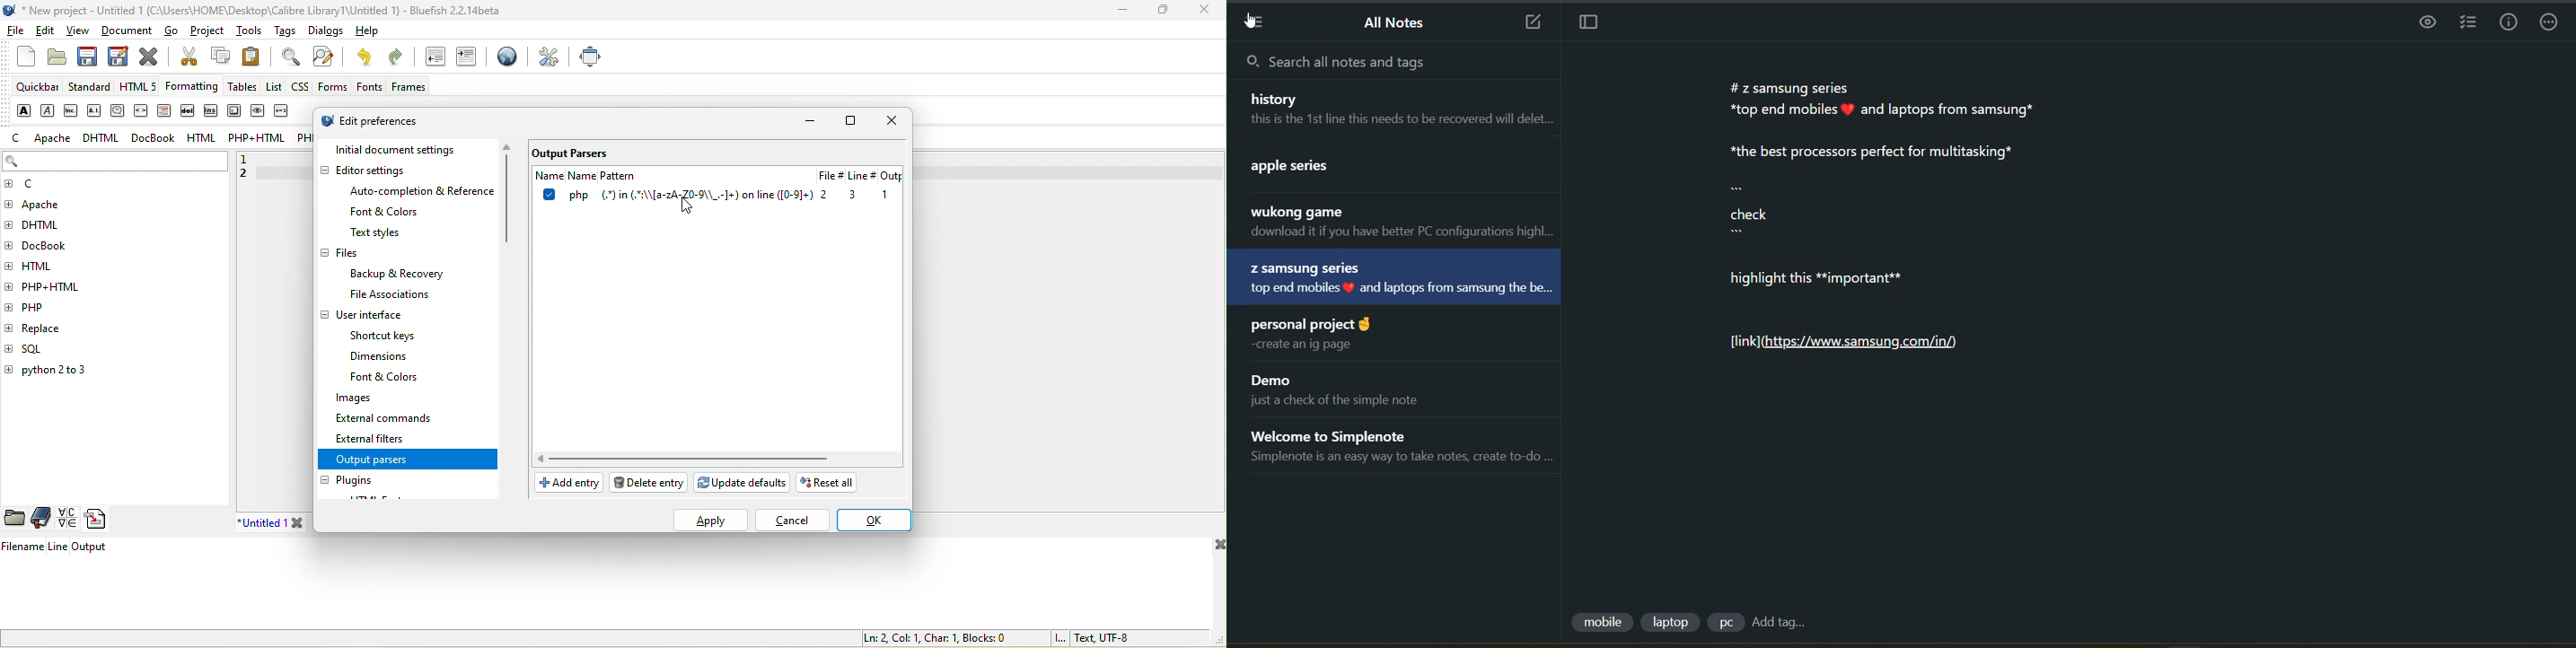 This screenshot has width=2576, height=672. What do you see at coordinates (1783, 623) in the screenshot?
I see `add tag` at bounding box center [1783, 623].